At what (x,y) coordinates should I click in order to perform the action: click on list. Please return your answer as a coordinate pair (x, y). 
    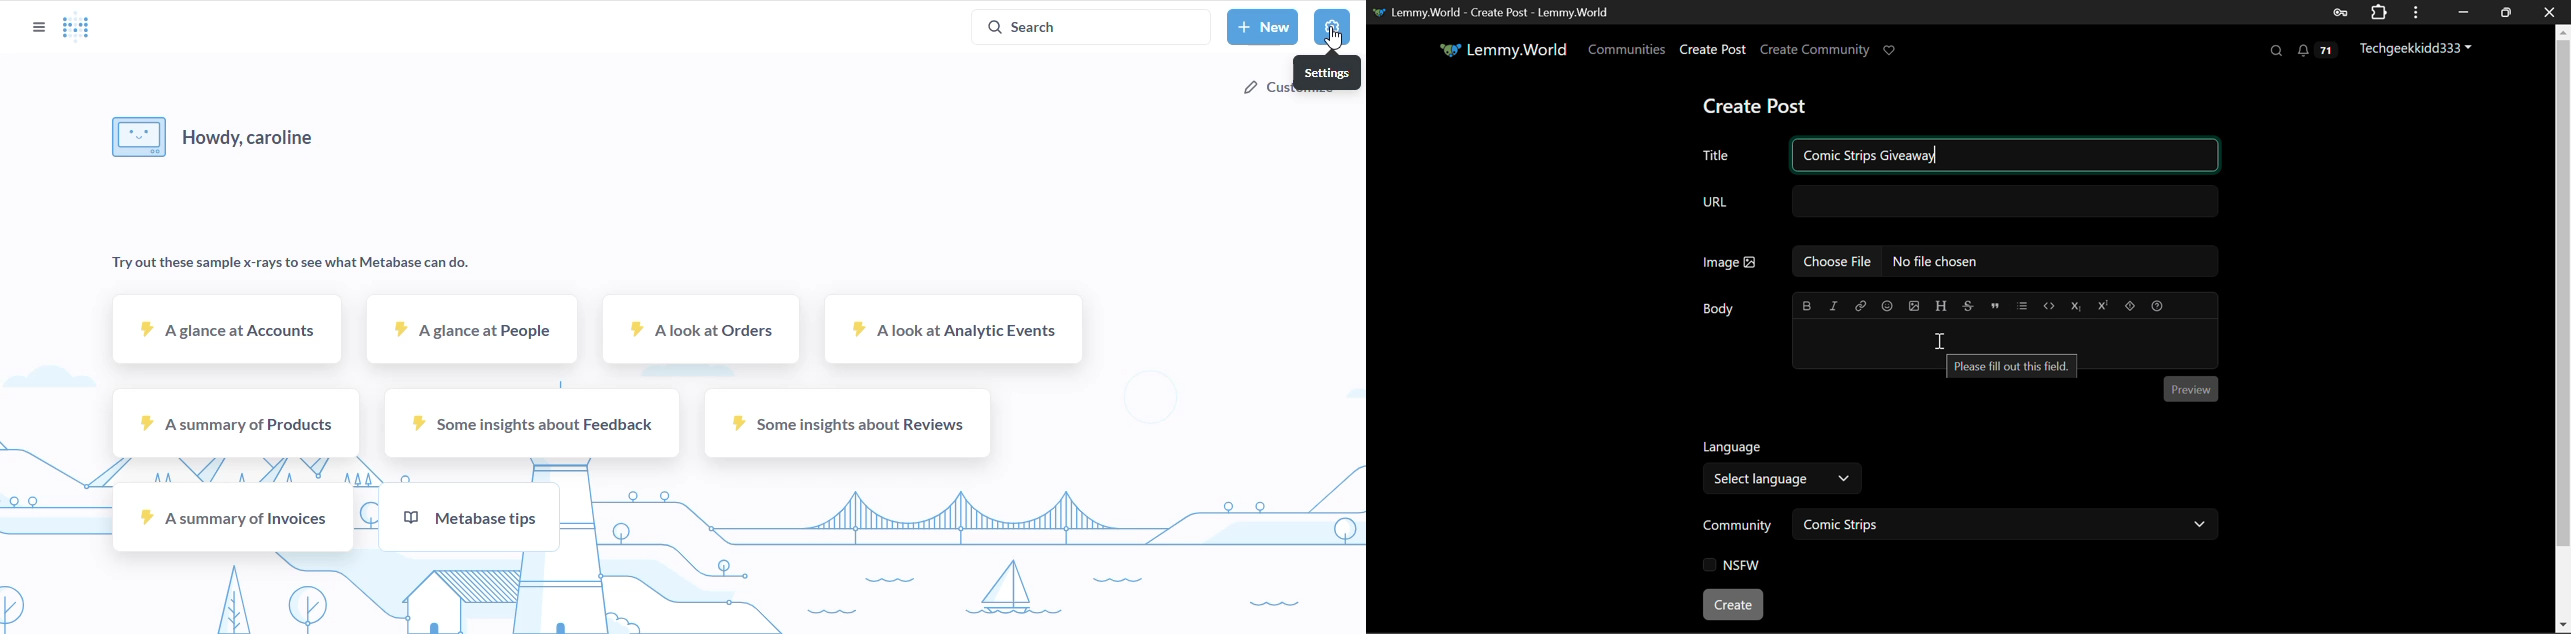
    Looking at the image, I should click on (2022, 303).